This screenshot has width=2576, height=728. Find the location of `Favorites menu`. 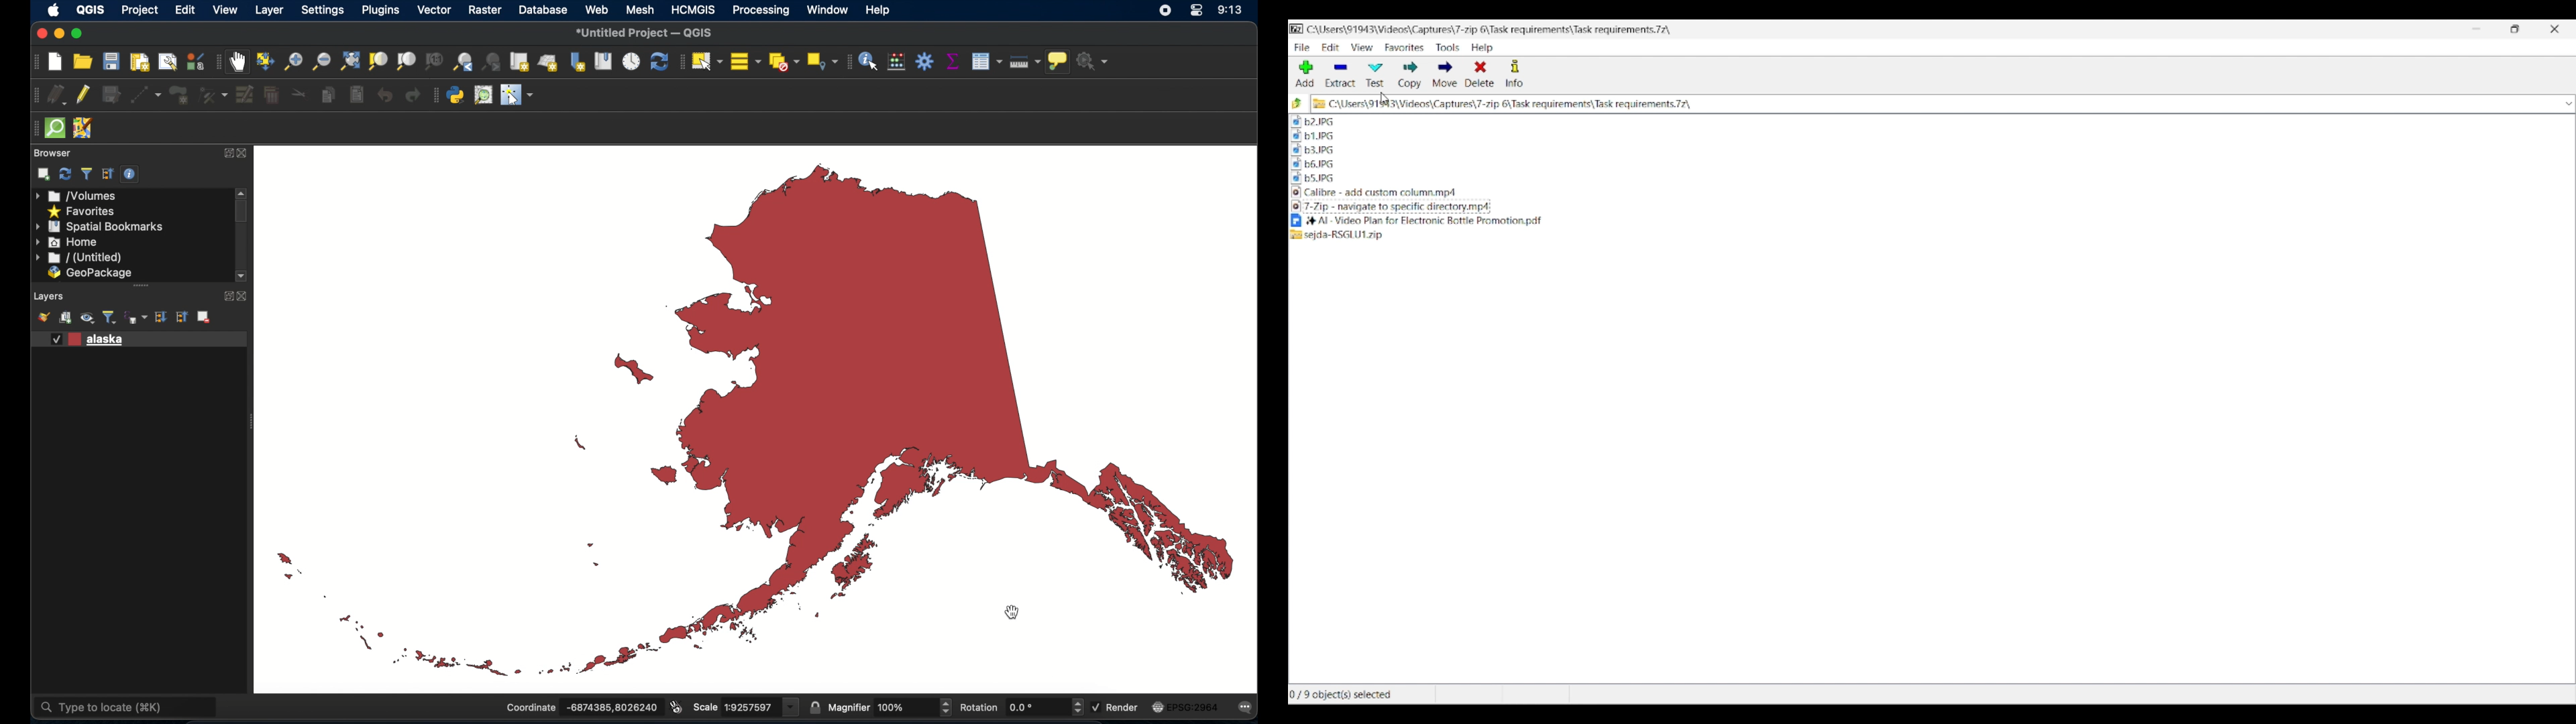

Favorites menu is located at coordinates (1405, 48).